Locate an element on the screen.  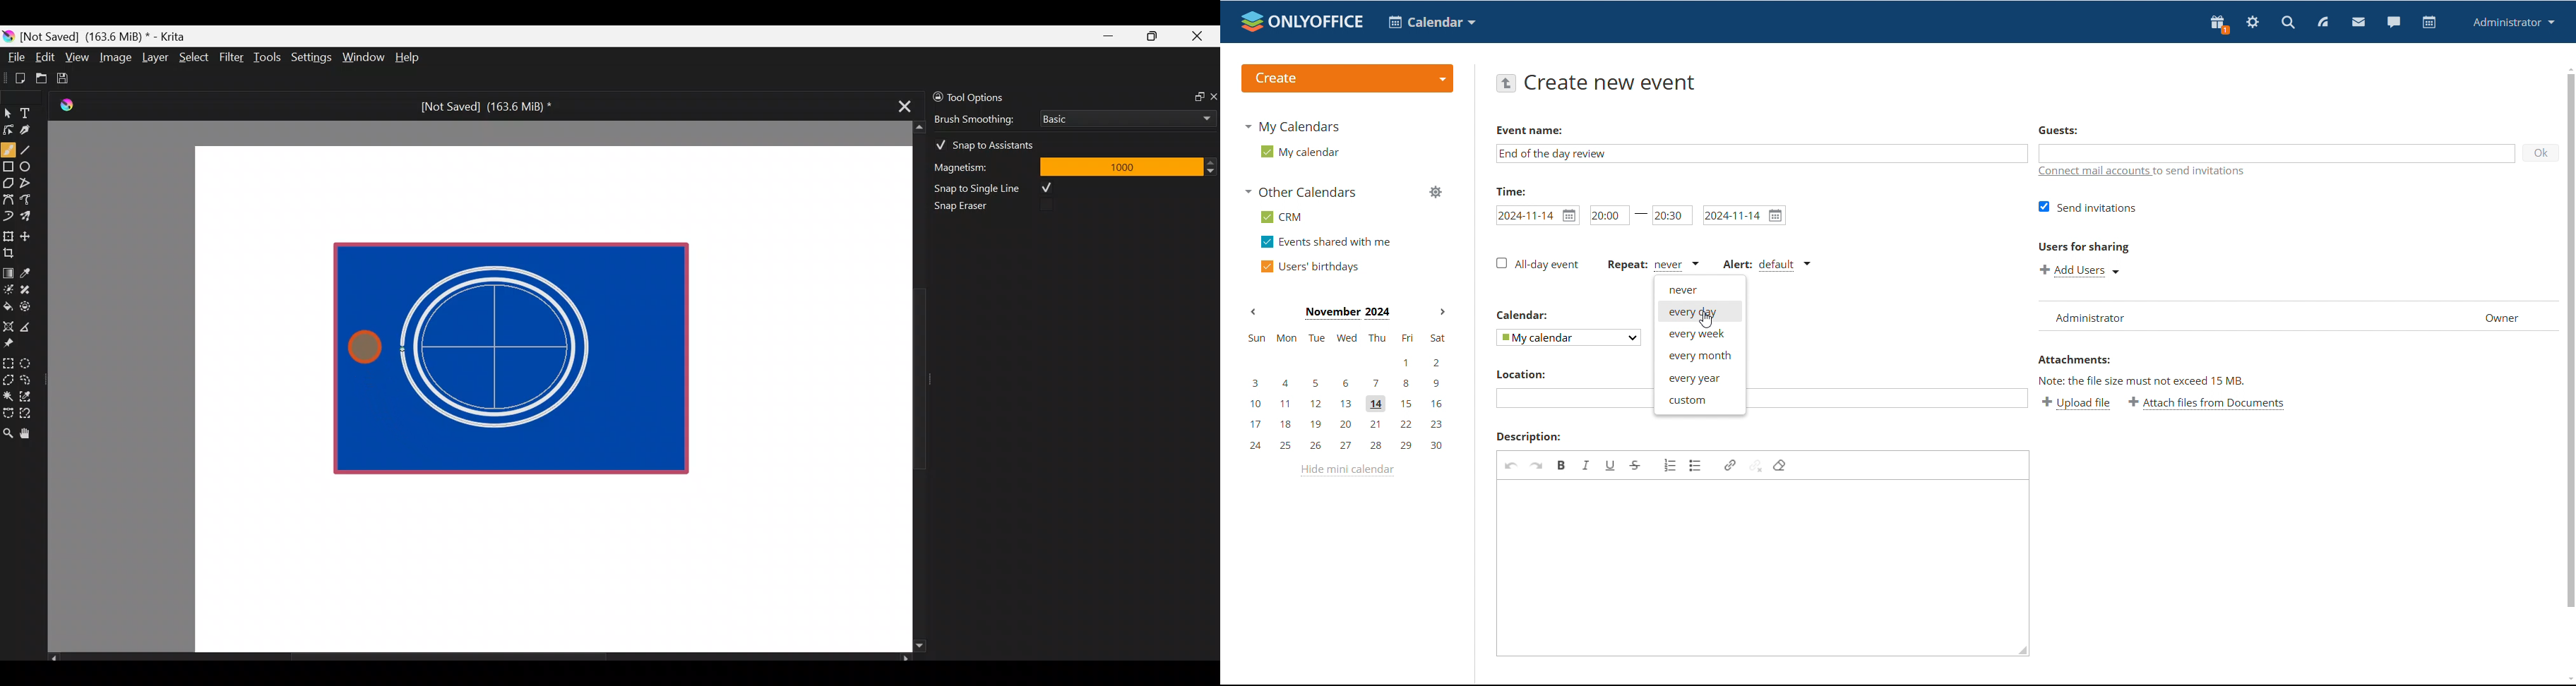
event repetition is located at coordinates (1652, 265).